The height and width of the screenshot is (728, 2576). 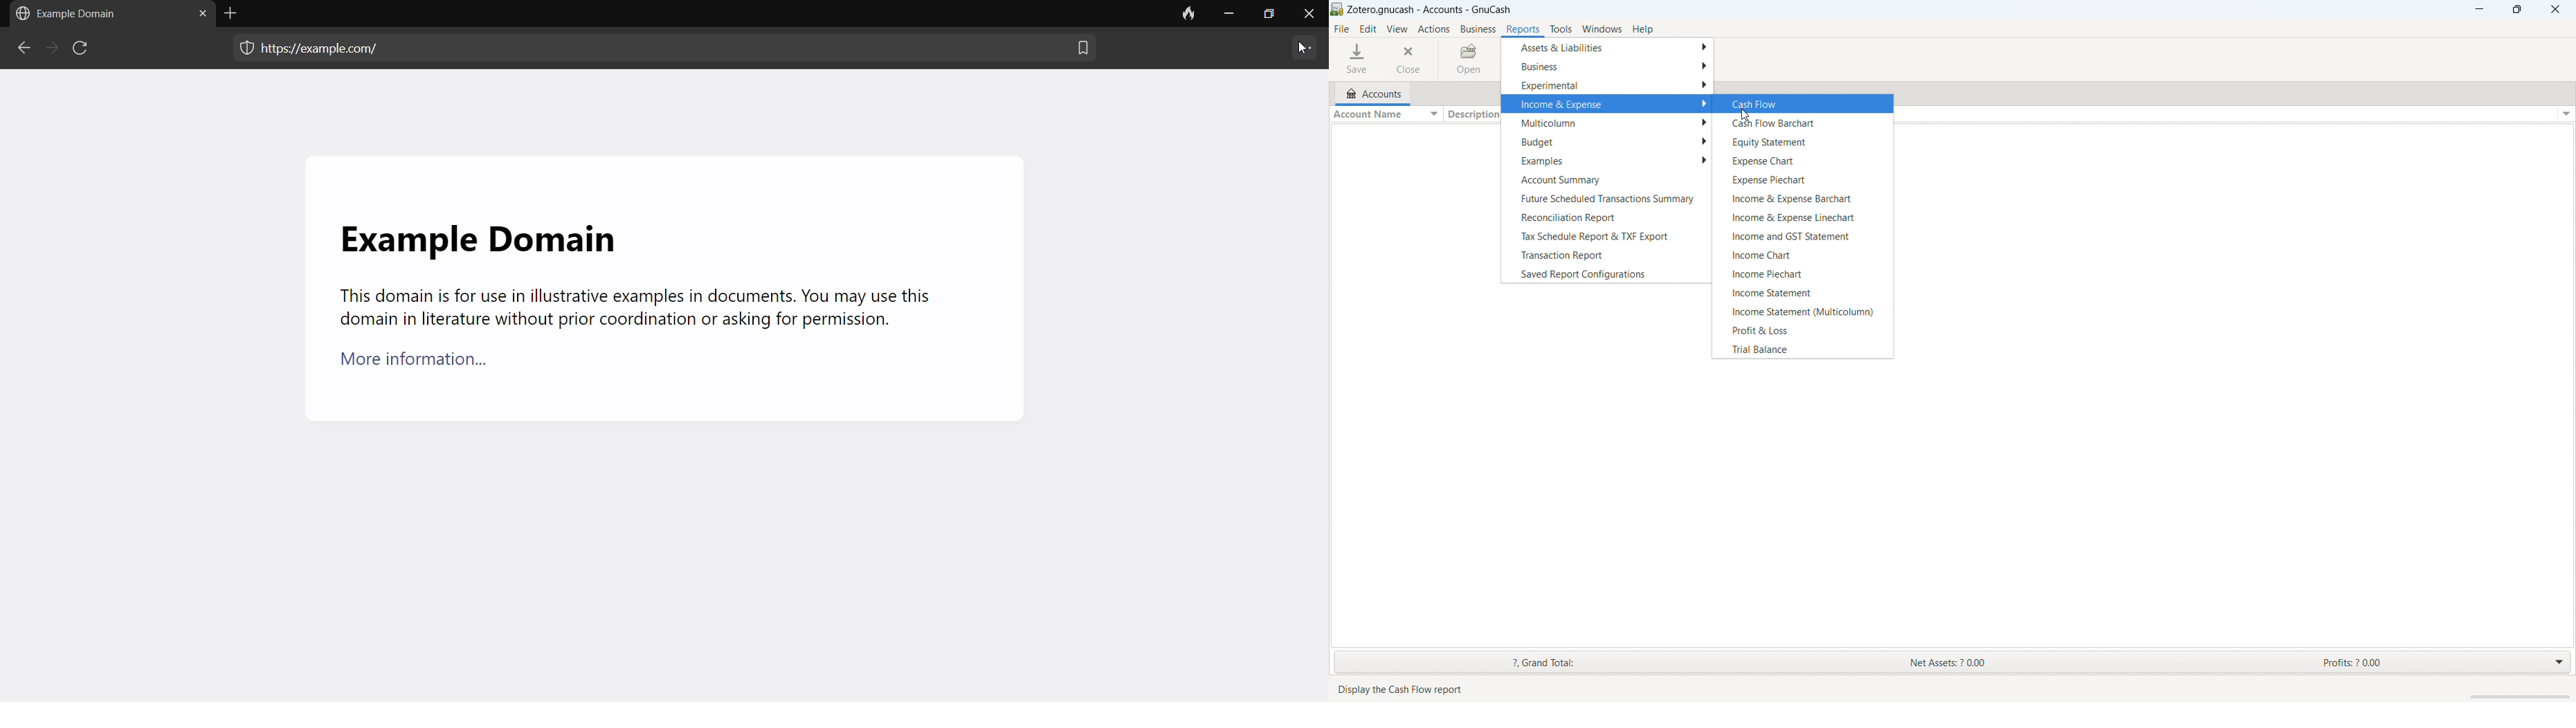 What do you see at coordinates (83, 51) in the screenshot?
I see `reload` at bounding box center [83, 51].